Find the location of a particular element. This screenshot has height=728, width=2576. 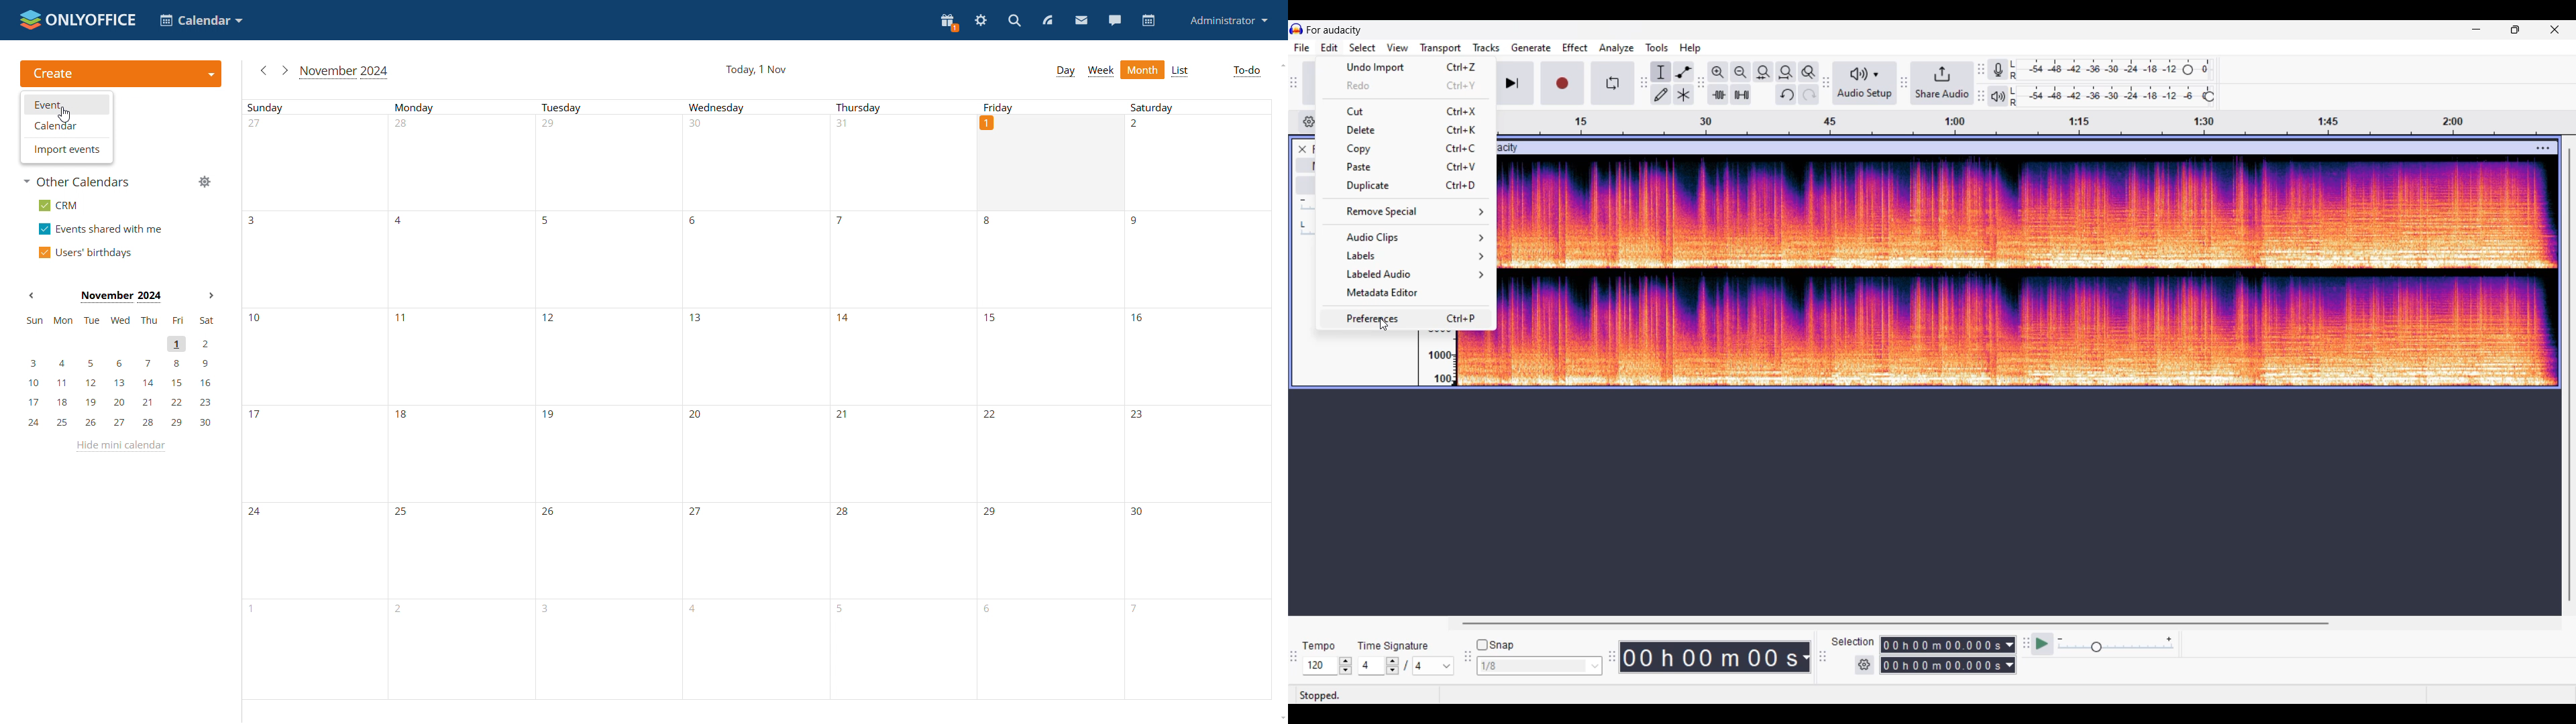

mail is located at coordinates (1082, 21).